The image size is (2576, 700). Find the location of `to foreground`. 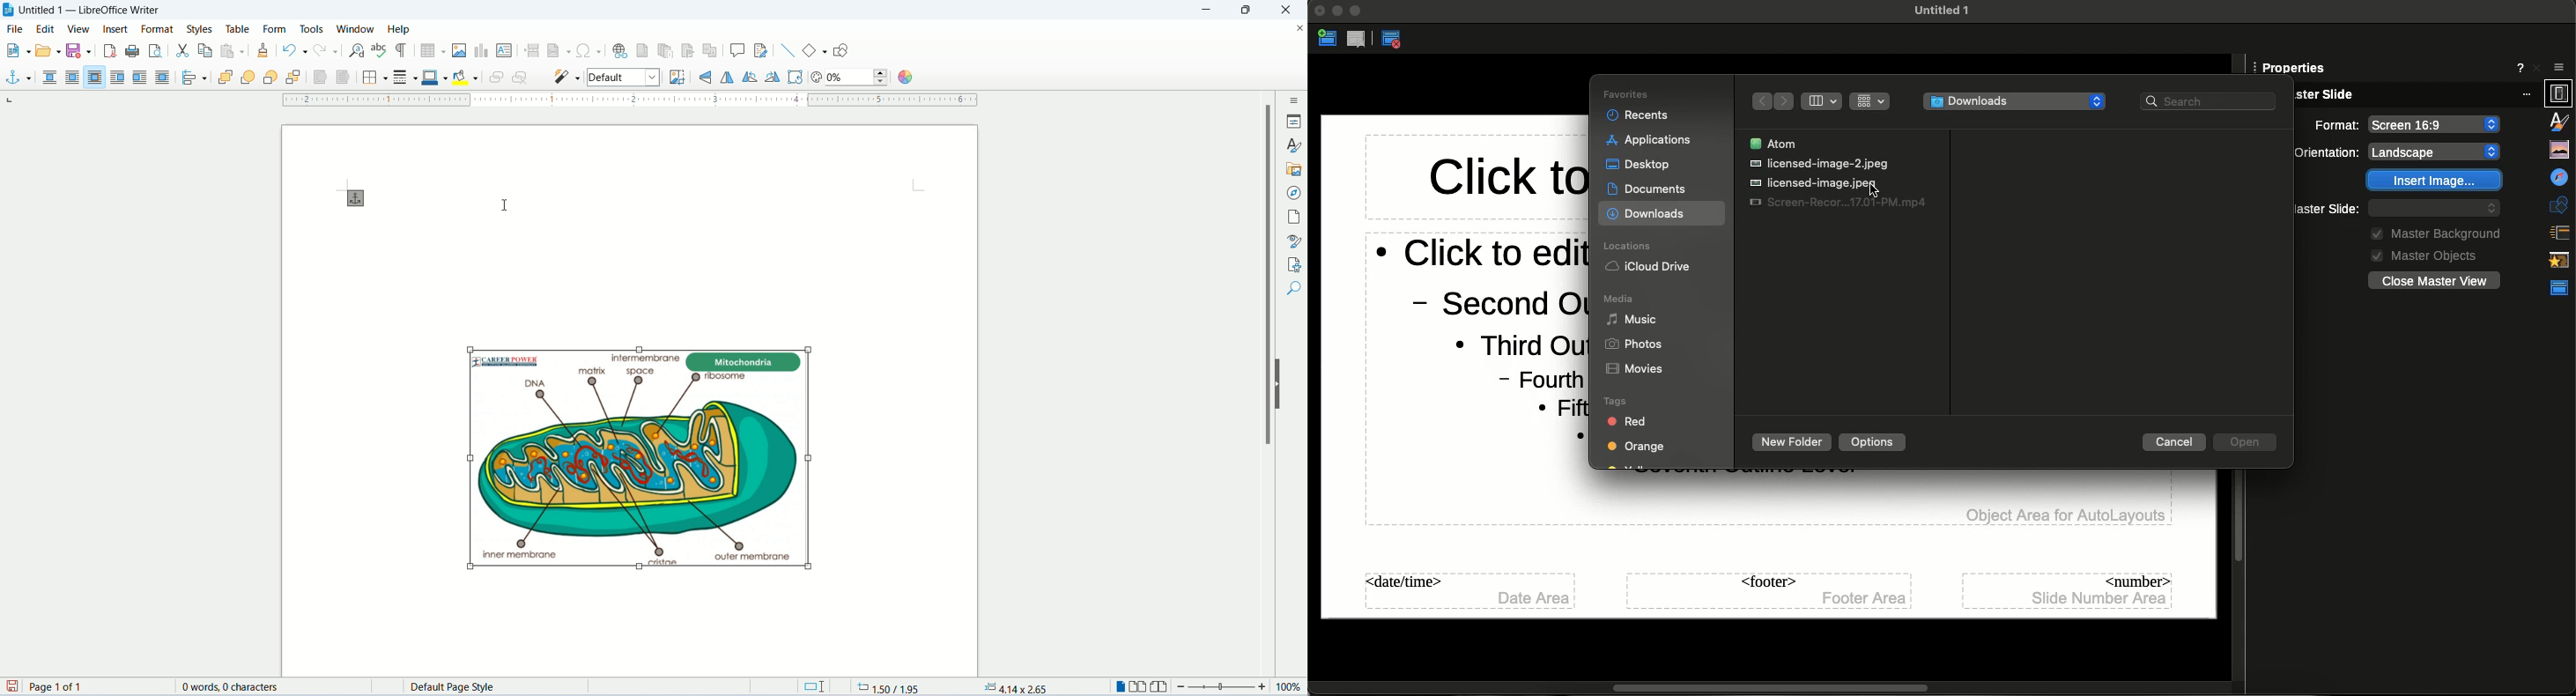

to foreground is located at coordinates (318, 78).